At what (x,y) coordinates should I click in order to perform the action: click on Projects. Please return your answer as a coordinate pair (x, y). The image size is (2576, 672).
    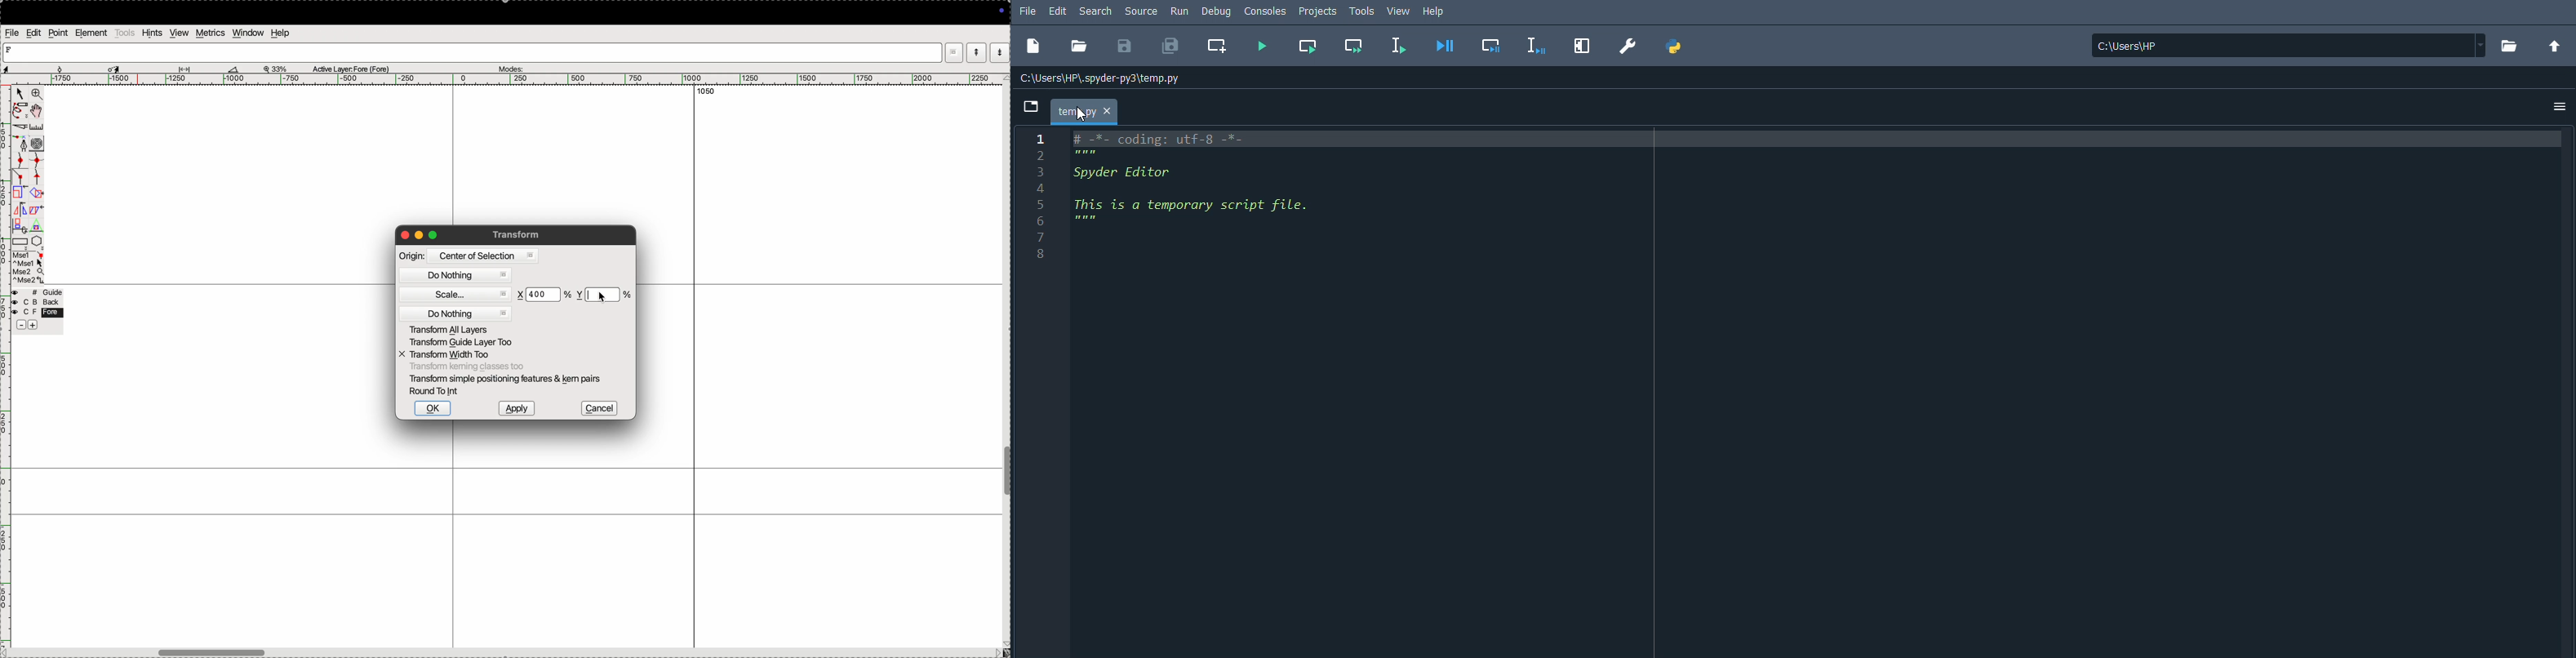
    Looking at the image, I should click on (1317, 11).